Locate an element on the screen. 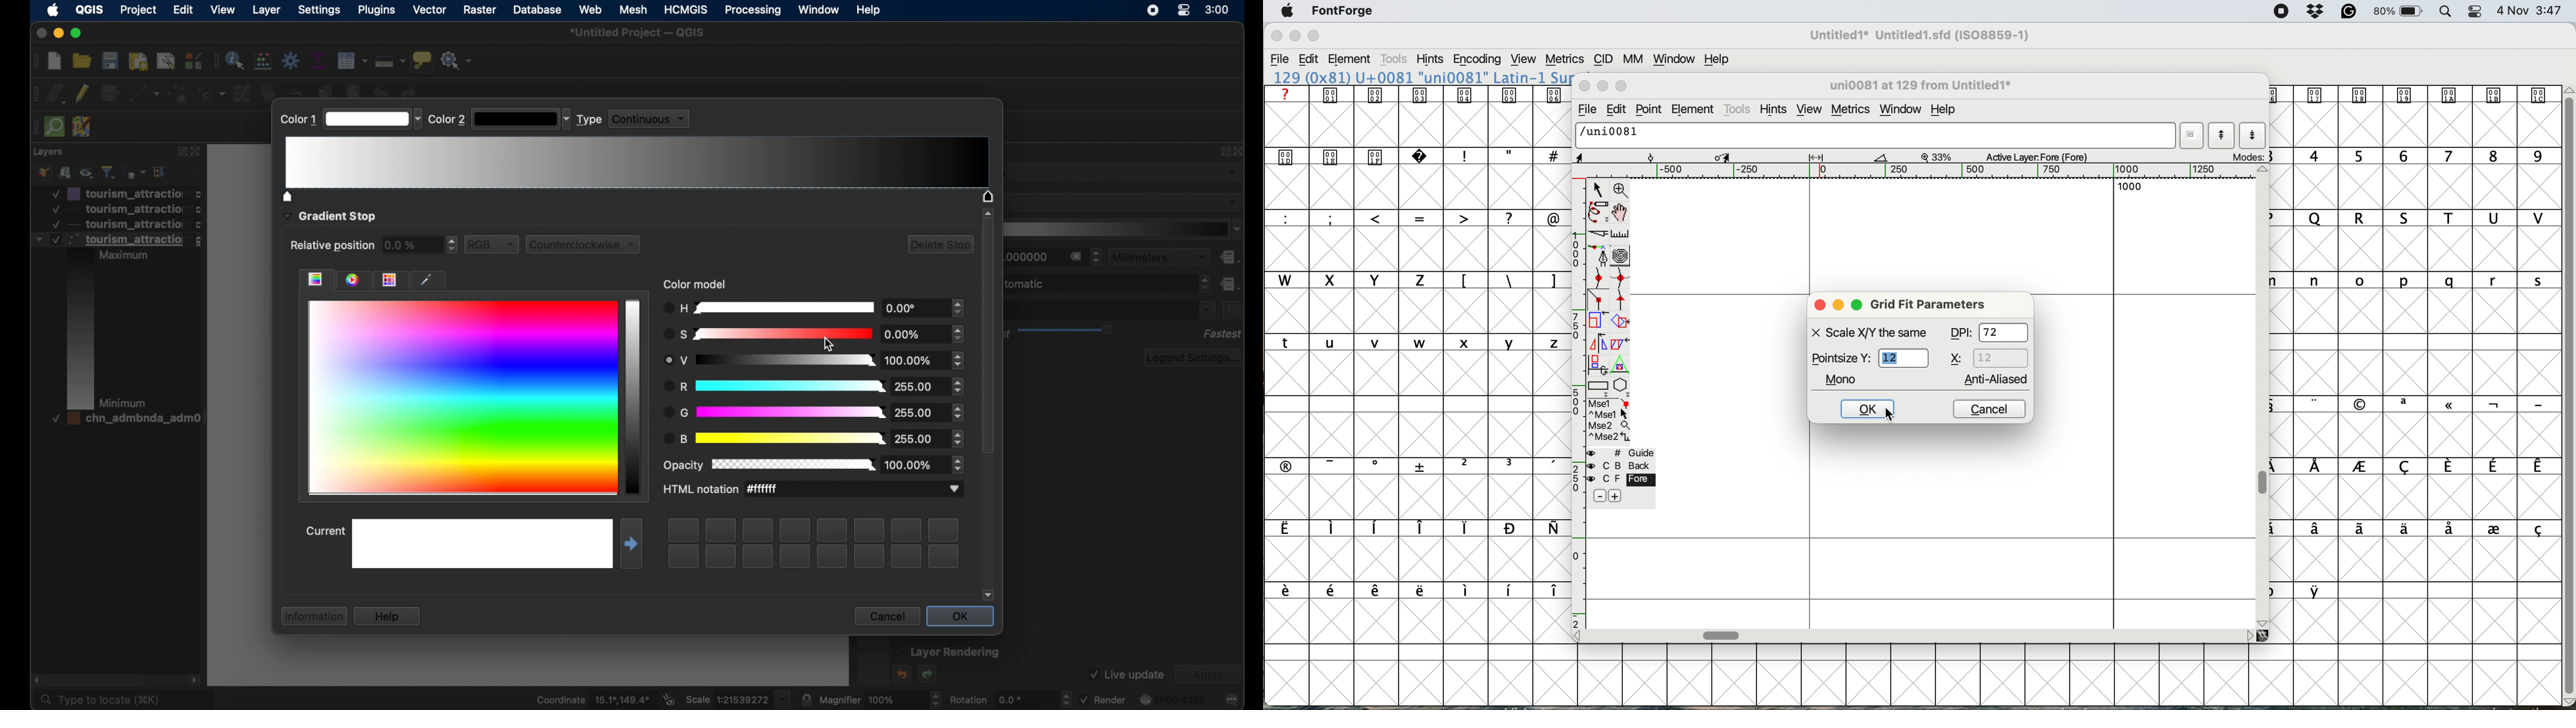  settings is located at coordinates (321, 11).